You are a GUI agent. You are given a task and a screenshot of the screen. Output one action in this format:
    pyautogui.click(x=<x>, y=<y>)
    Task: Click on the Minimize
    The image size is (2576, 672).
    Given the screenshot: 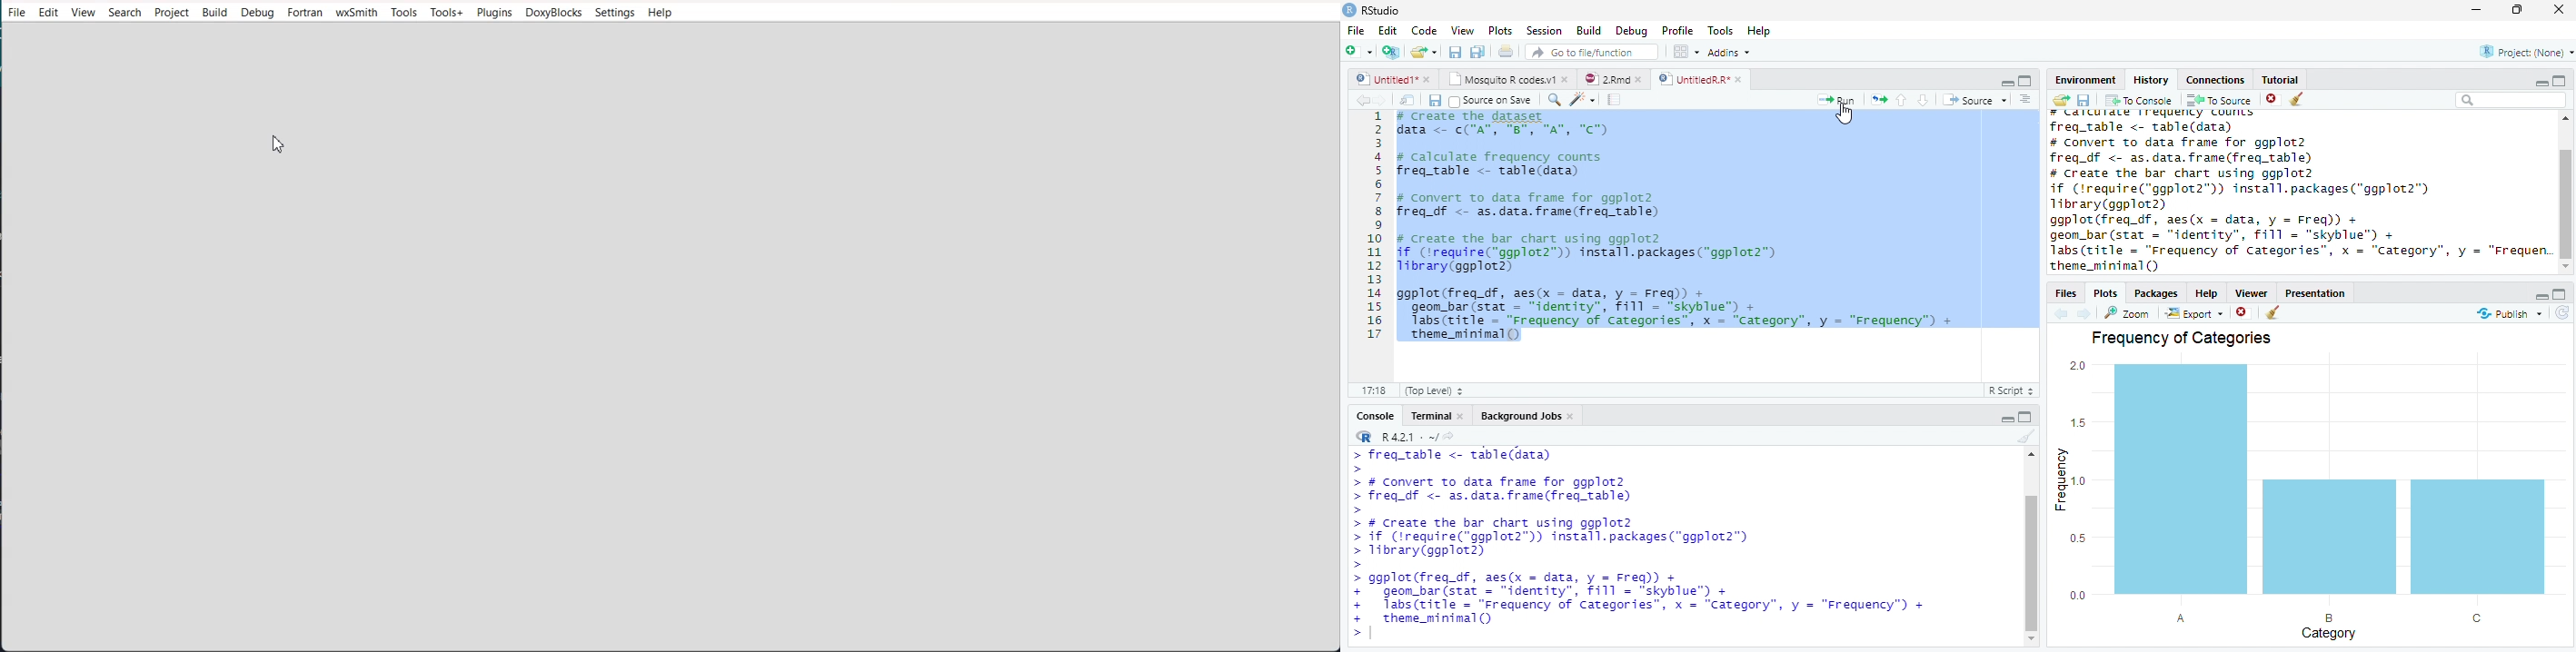 What is the action you would take?
    pyautogui.click(x=2477, y=9)
    